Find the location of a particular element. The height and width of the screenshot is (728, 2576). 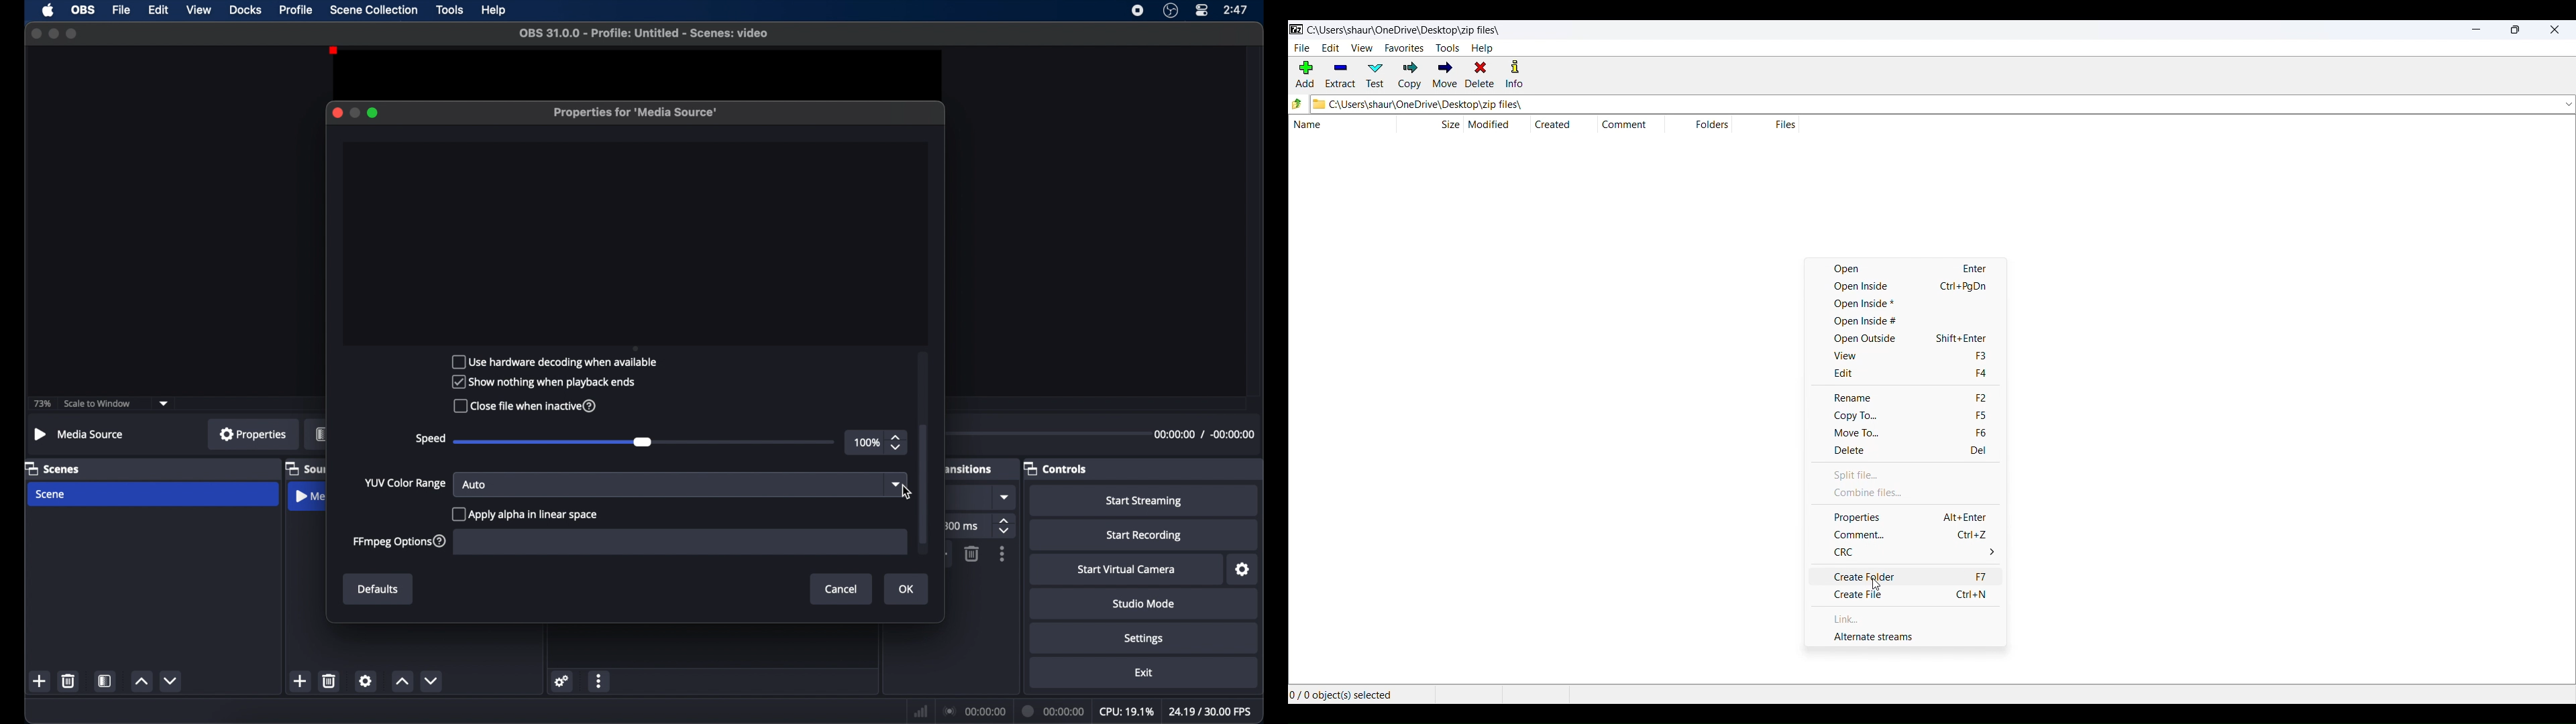

checkbox is located at coordinates (524, 515).